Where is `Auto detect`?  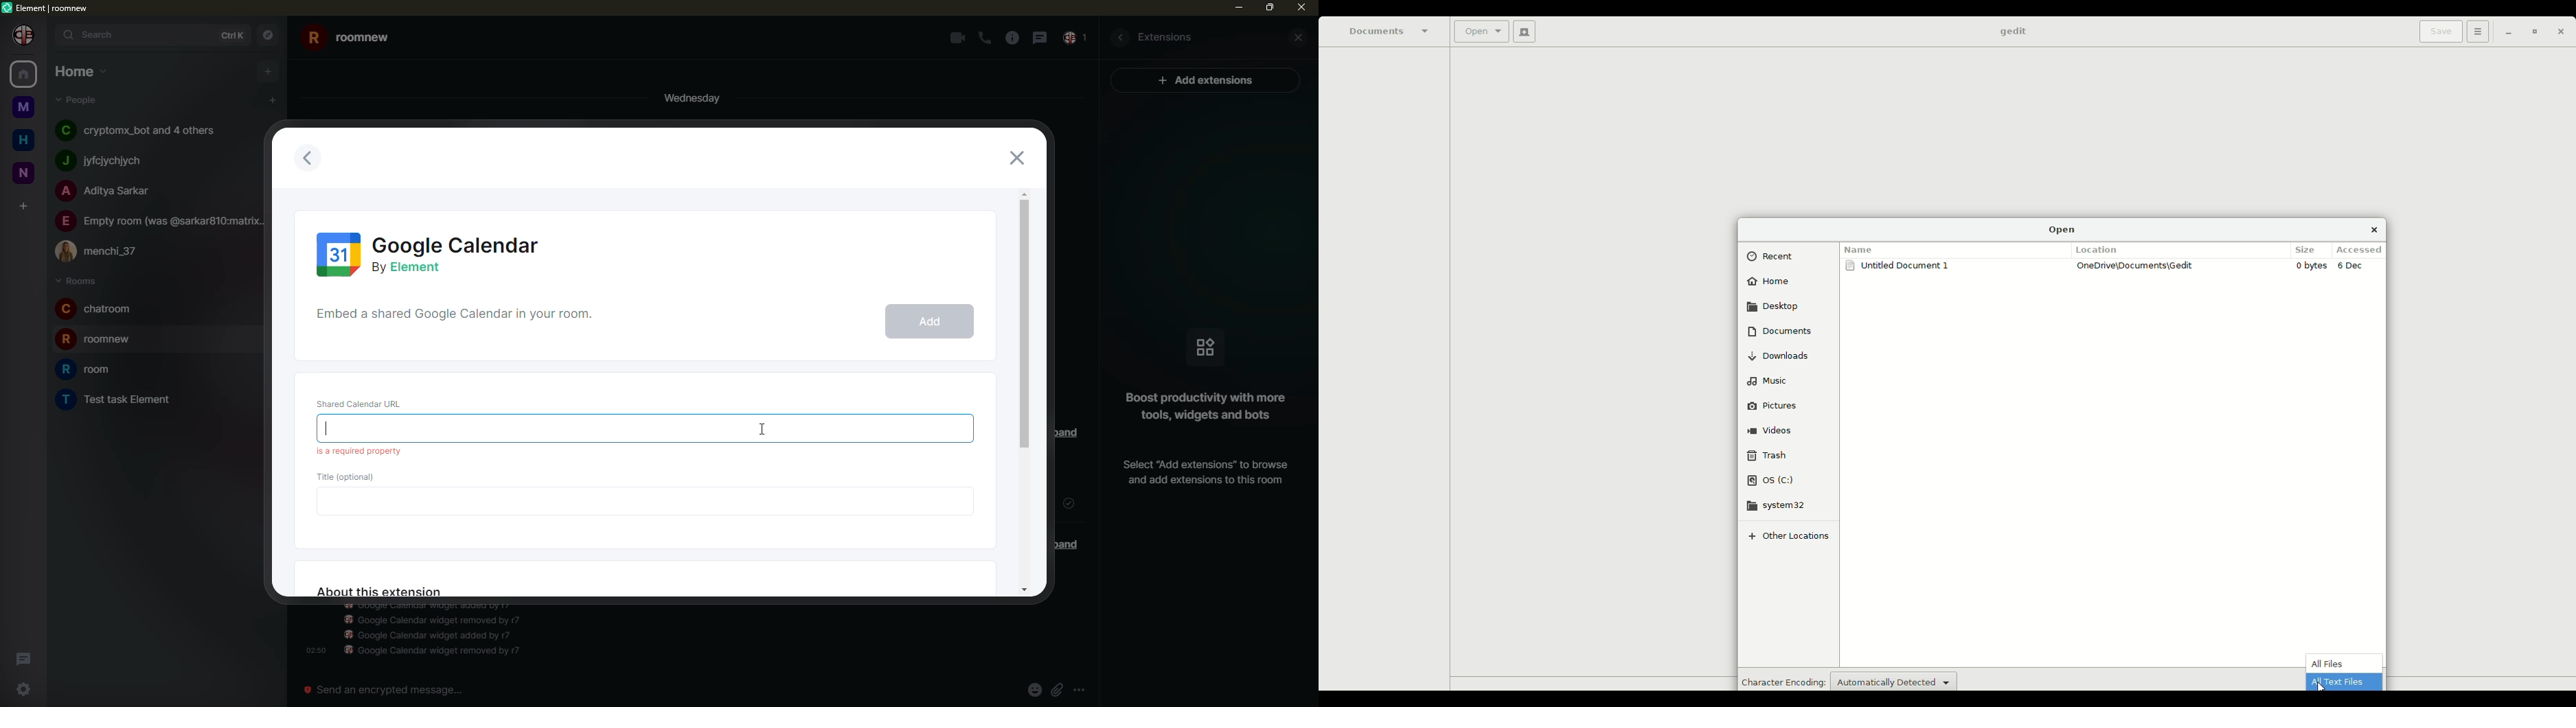 Auto detect is located at coordinates (1894, 680).